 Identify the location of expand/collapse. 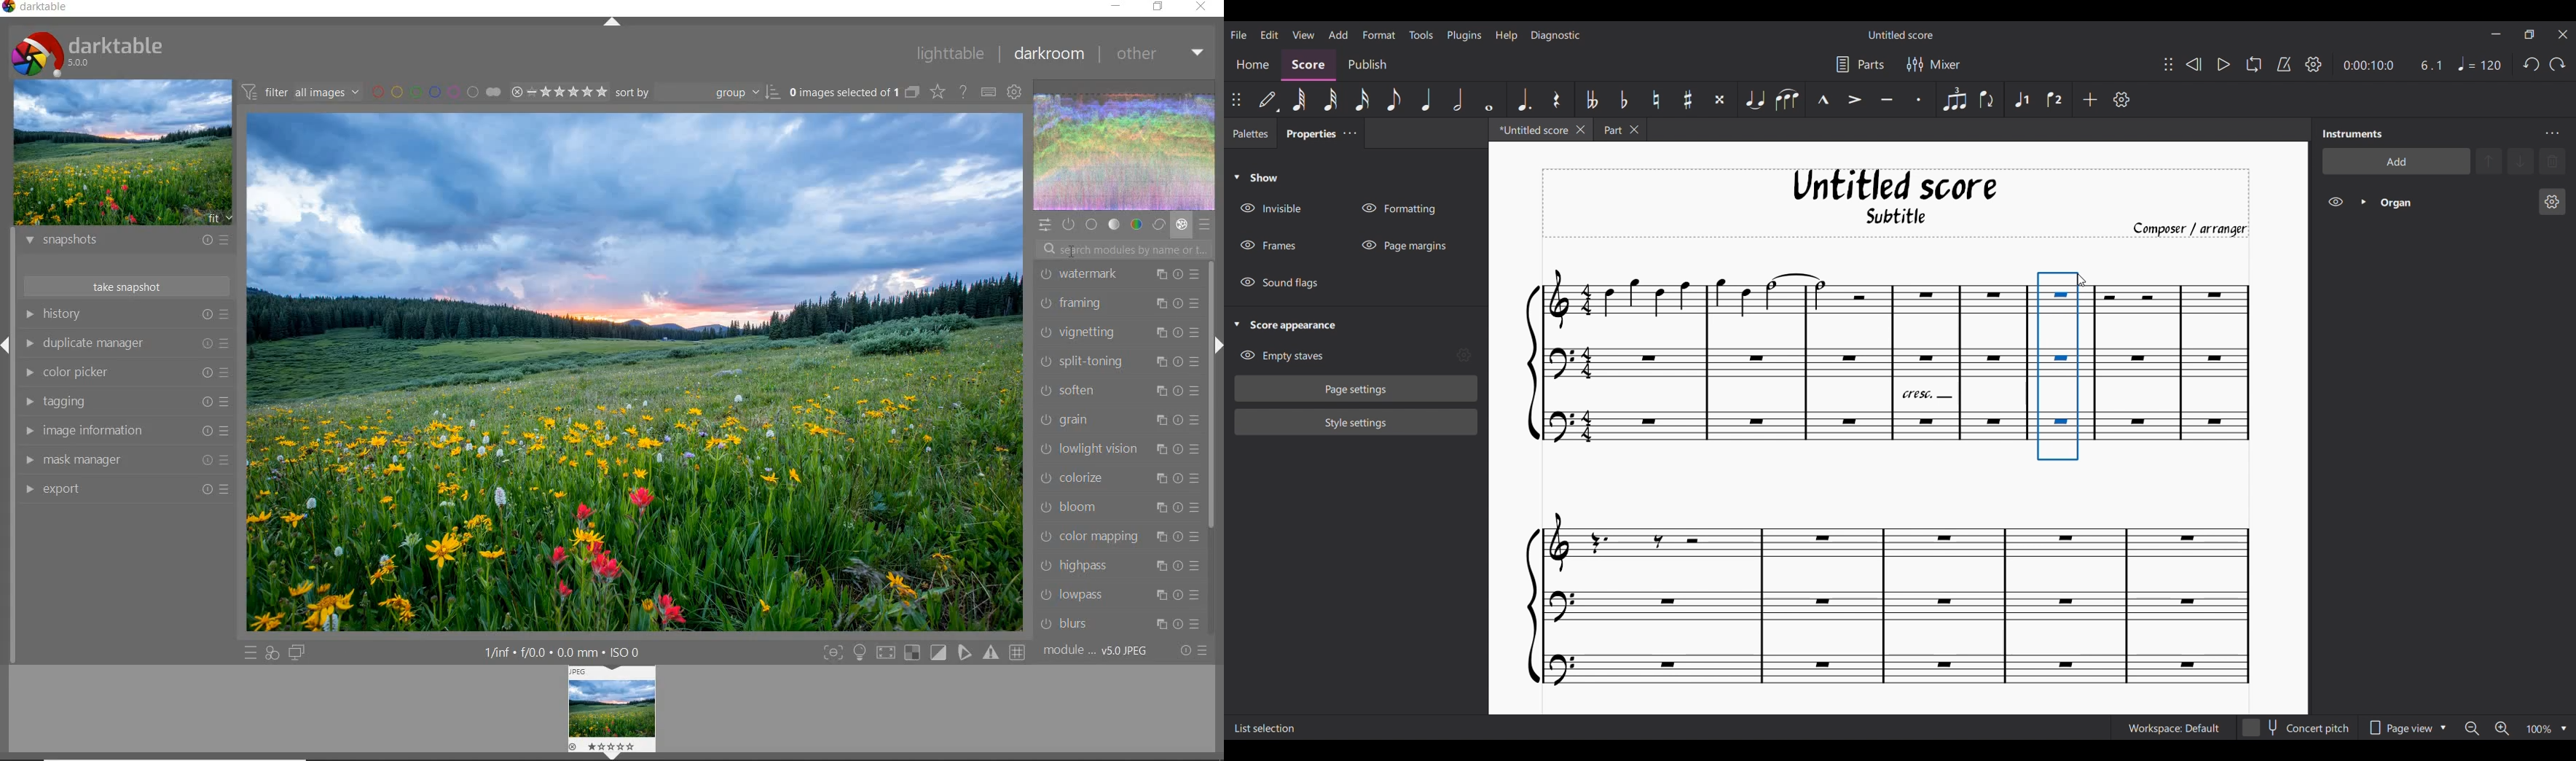
(615, 25).